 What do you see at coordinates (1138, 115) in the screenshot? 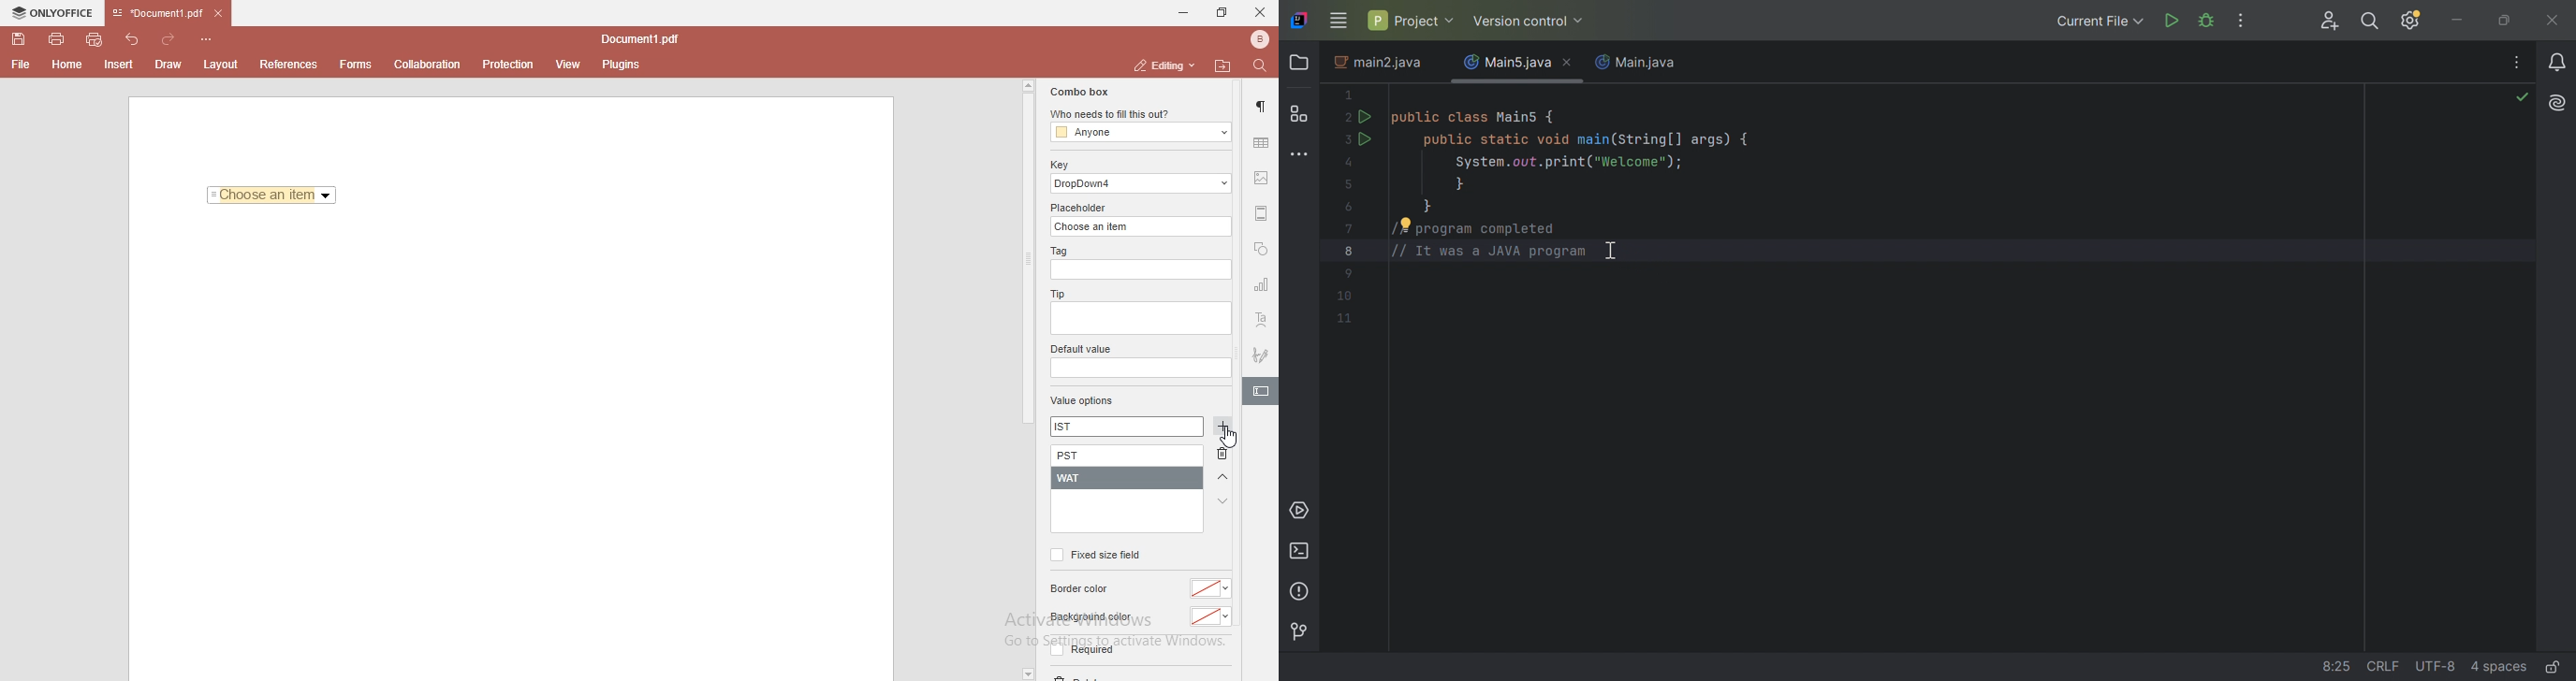
I see `who needs to fill this out?` at bounding box center [1138, 115].